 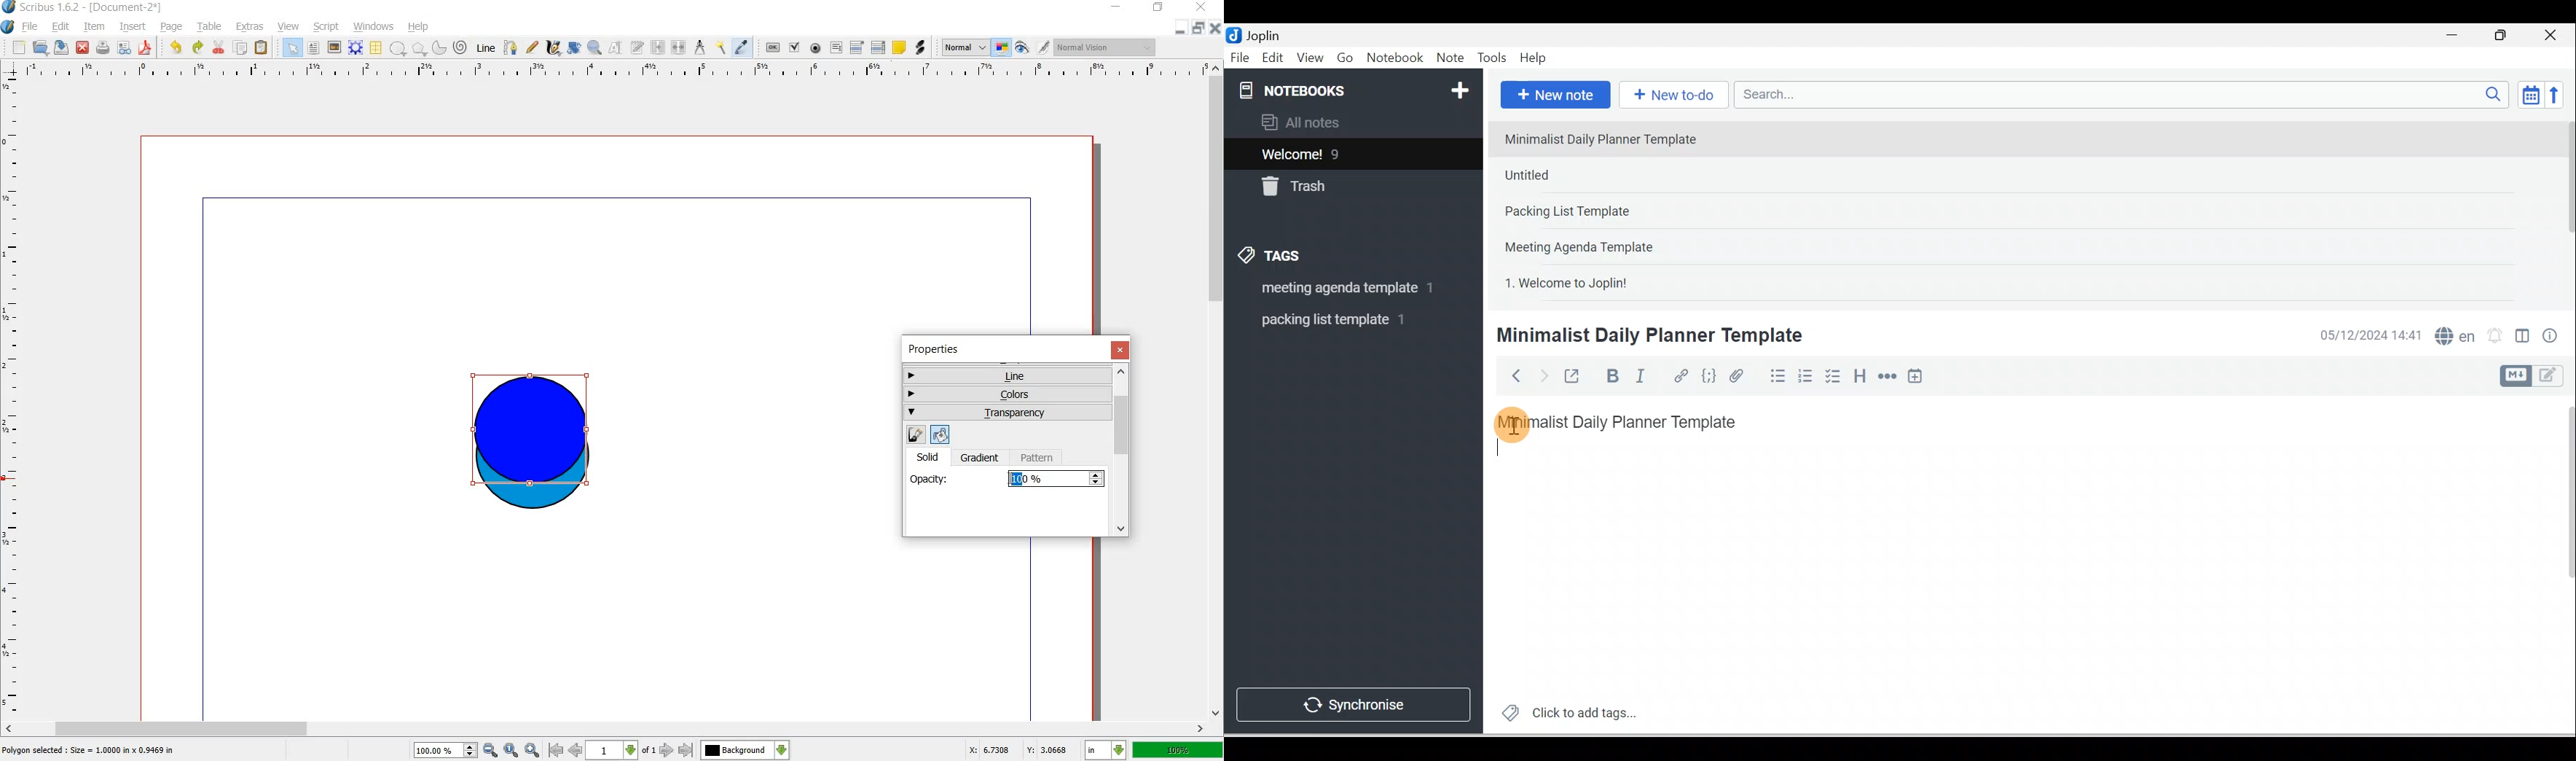 I want to click on Horizontal rule, so click(x=1889, y=376).